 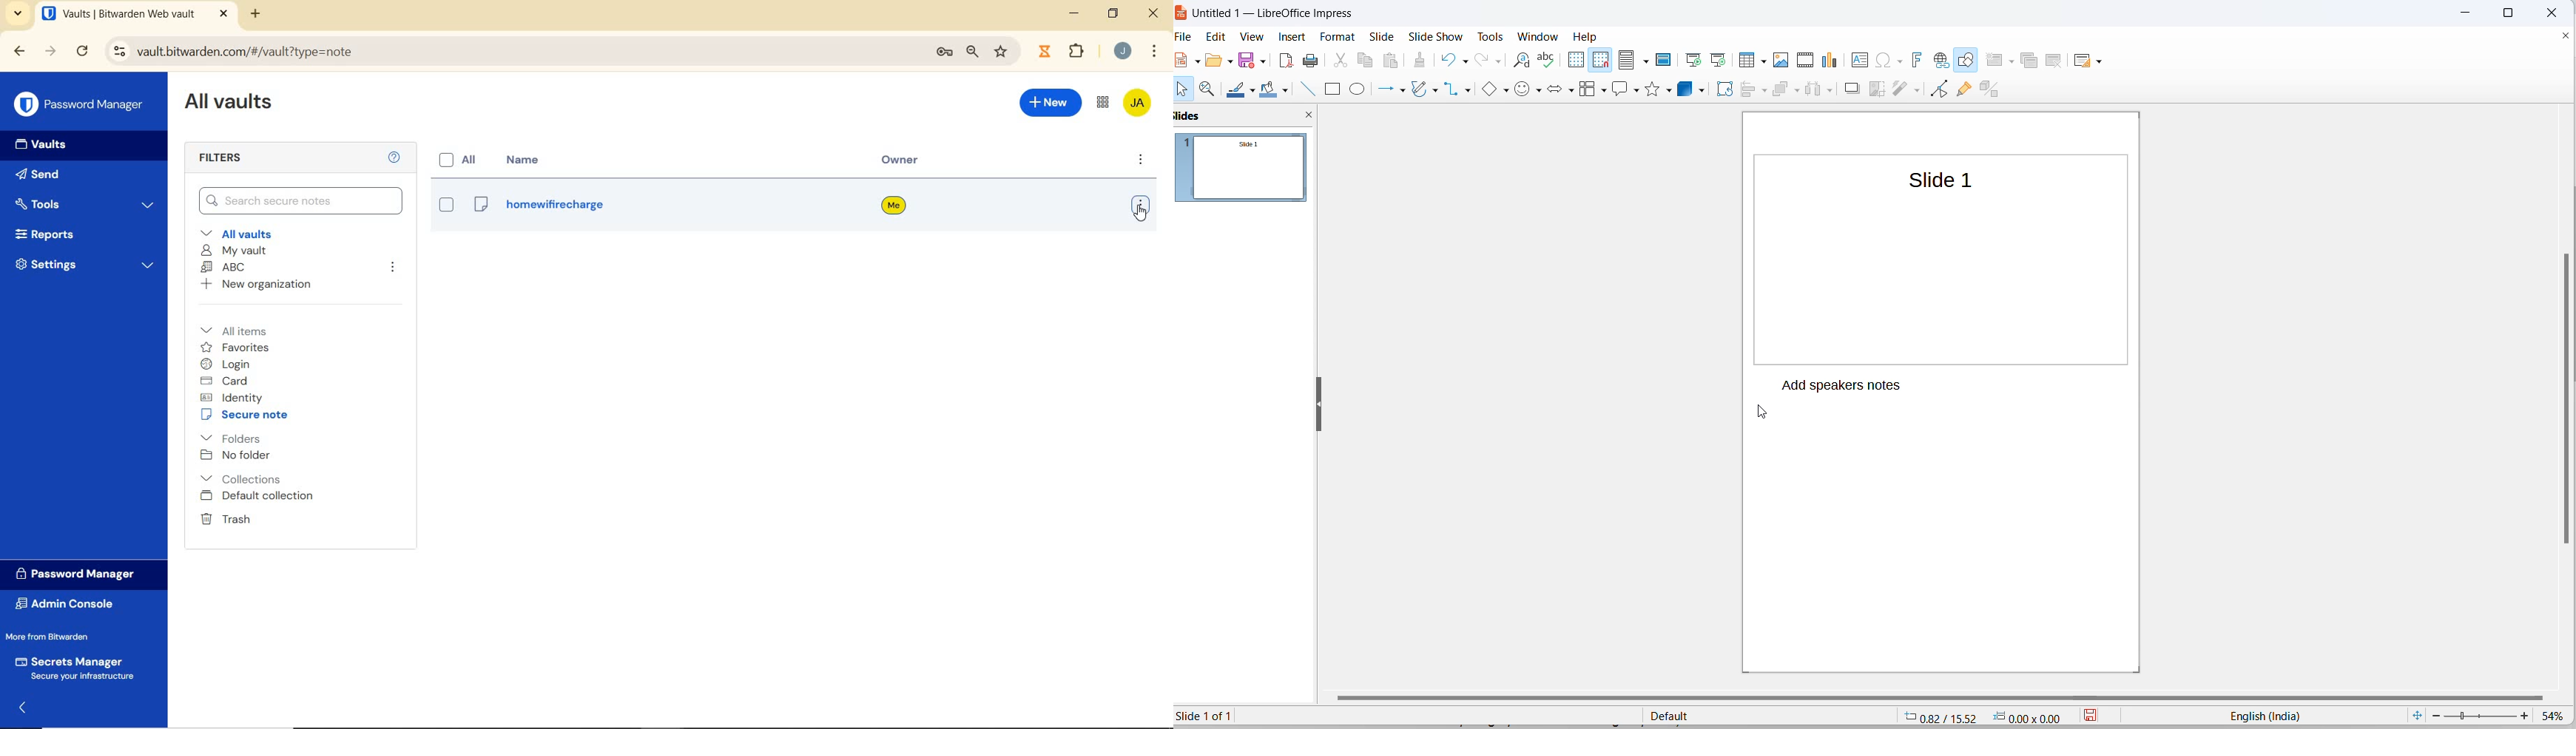 What do you see at coordinates (1271, 89) in the screenshot?
I see `fill colors` at bounding box center [1271, 89].